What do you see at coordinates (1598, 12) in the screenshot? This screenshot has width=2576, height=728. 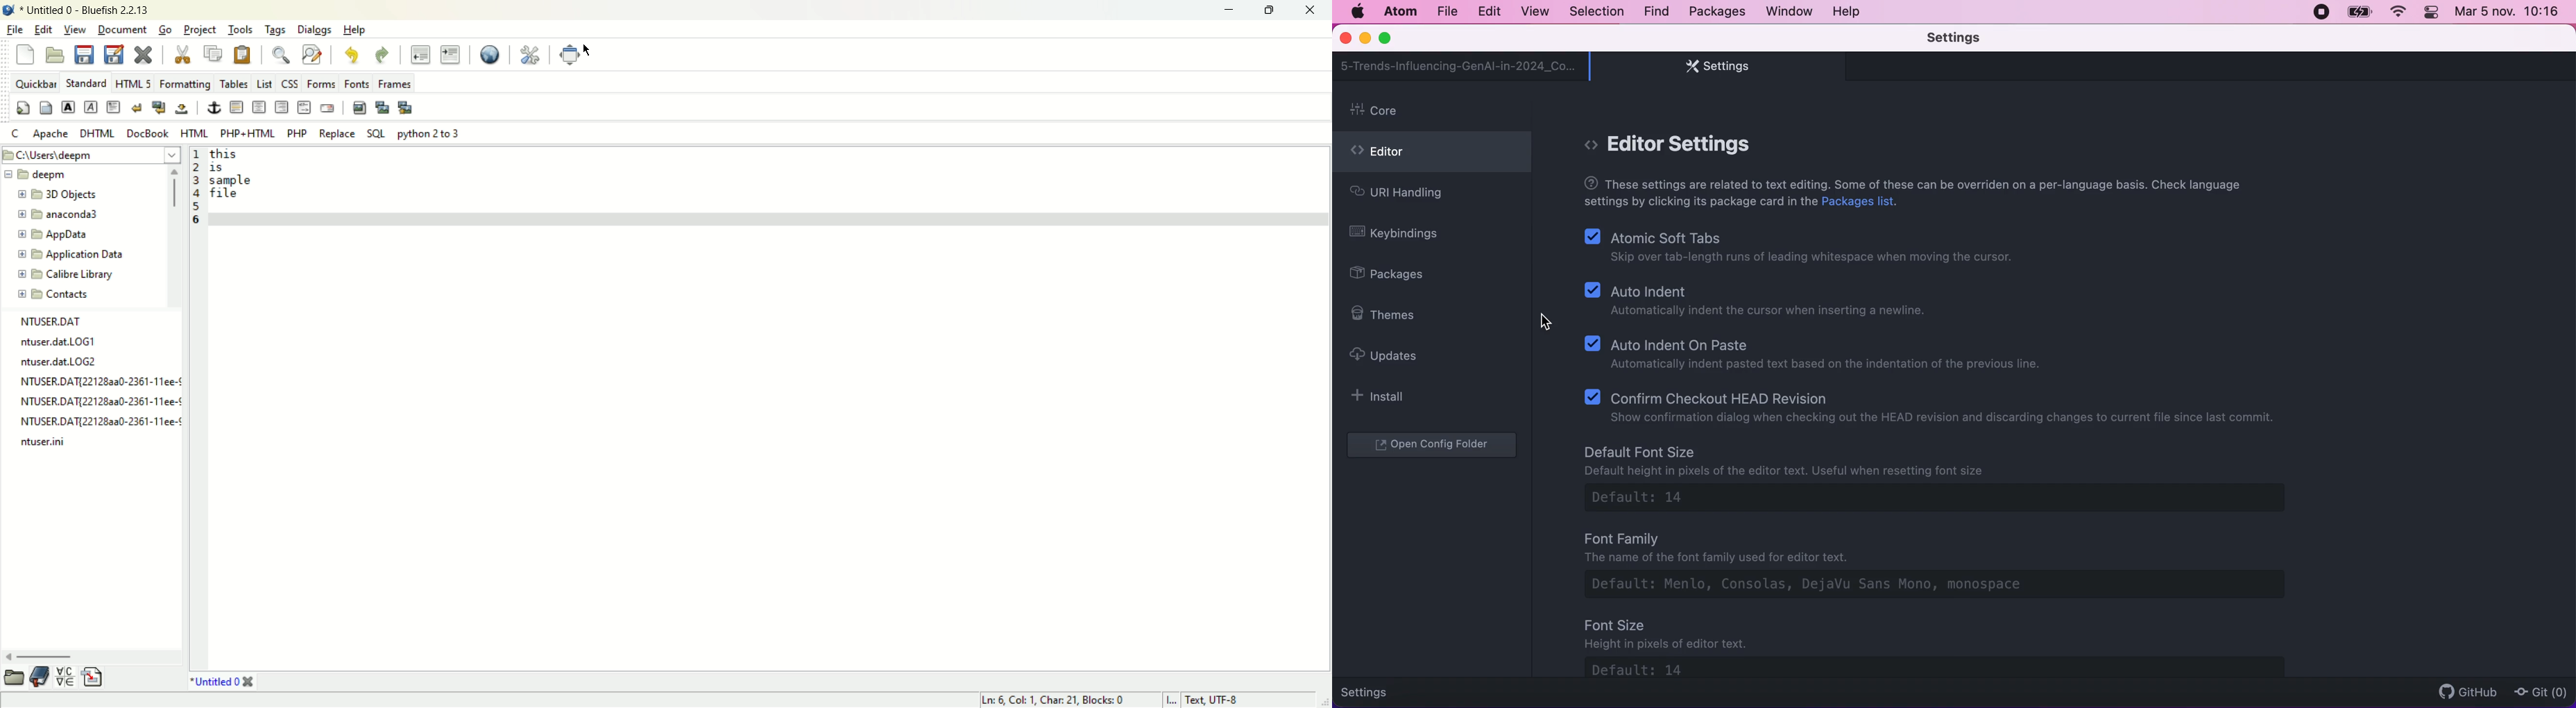 I see `selection` at bounding box center [1598, 12].